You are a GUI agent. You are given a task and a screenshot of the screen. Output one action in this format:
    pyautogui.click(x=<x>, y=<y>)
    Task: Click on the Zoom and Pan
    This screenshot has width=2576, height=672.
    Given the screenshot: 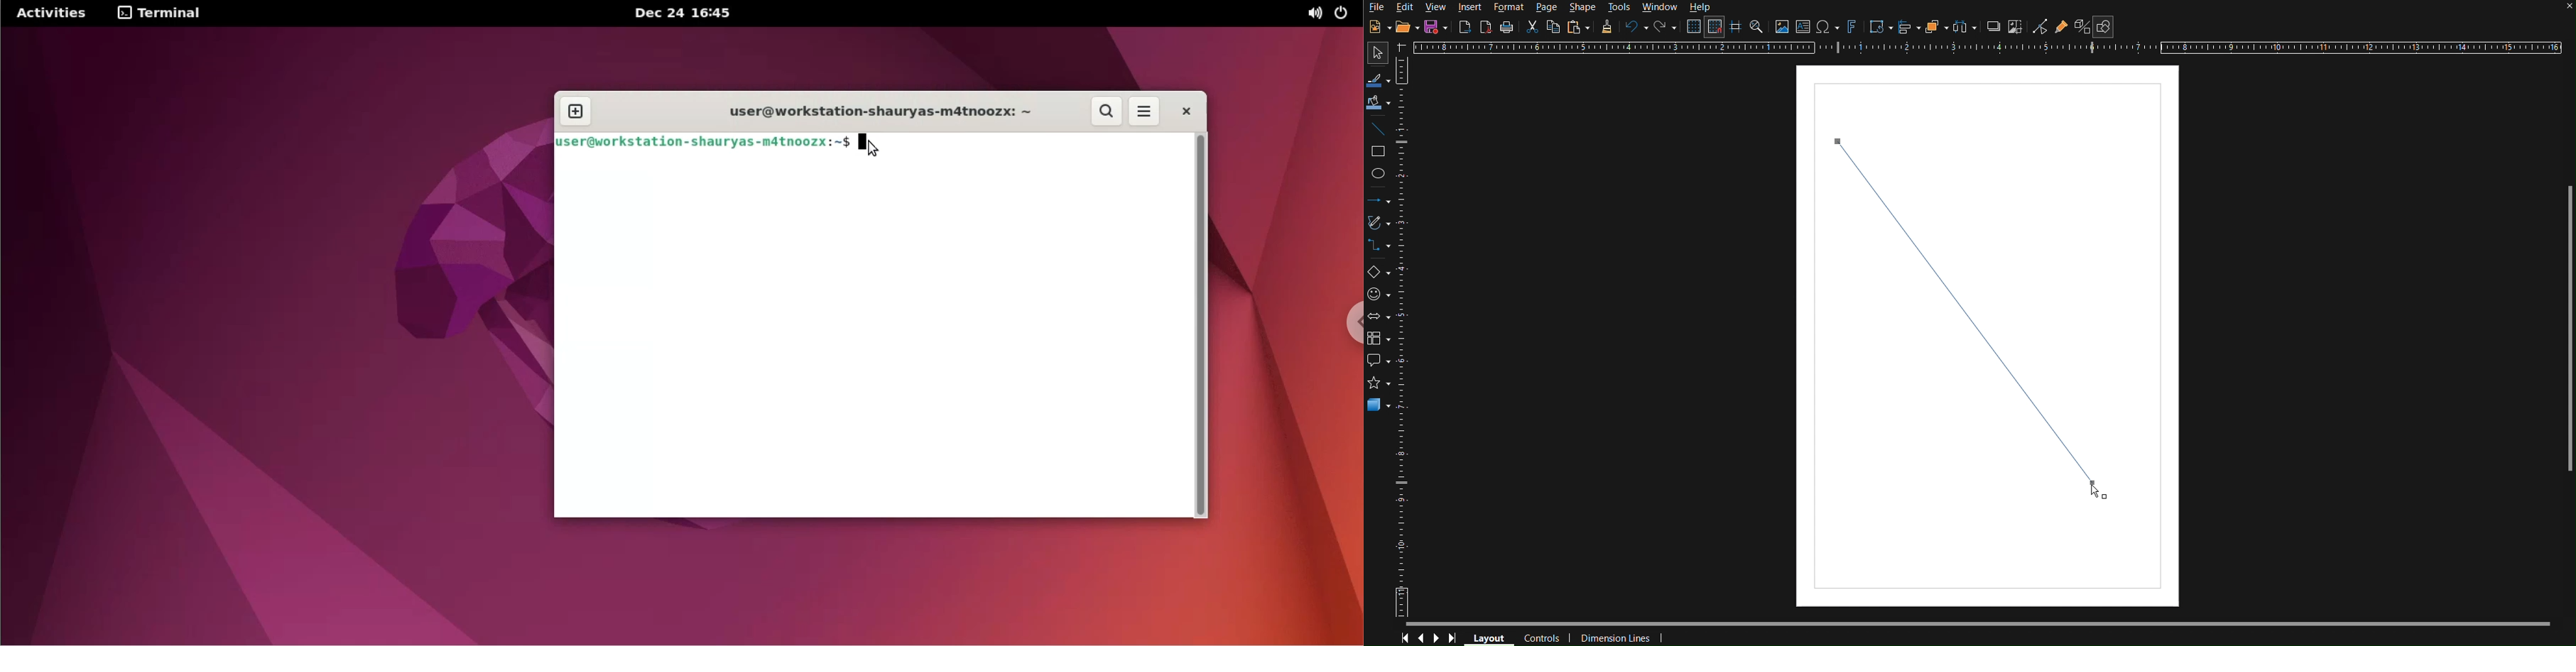 What is the action you would take?
    pyautogui.click(x=1757, y=27)
    